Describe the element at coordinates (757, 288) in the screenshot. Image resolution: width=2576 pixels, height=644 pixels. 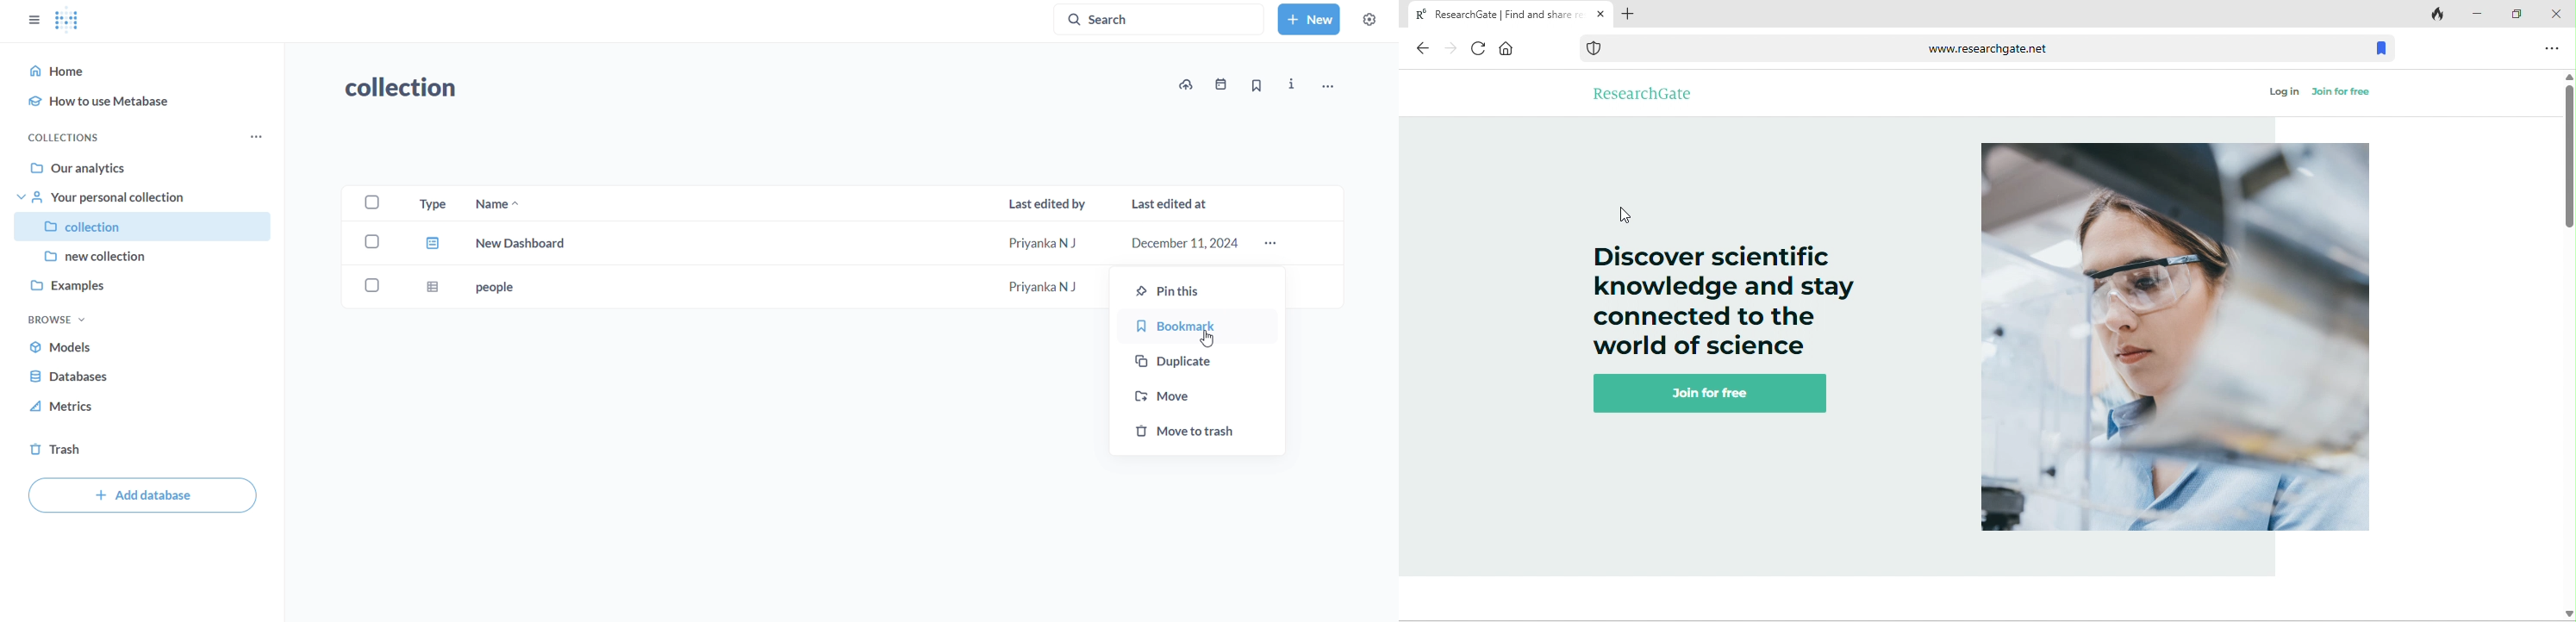
I see `people` at that location.